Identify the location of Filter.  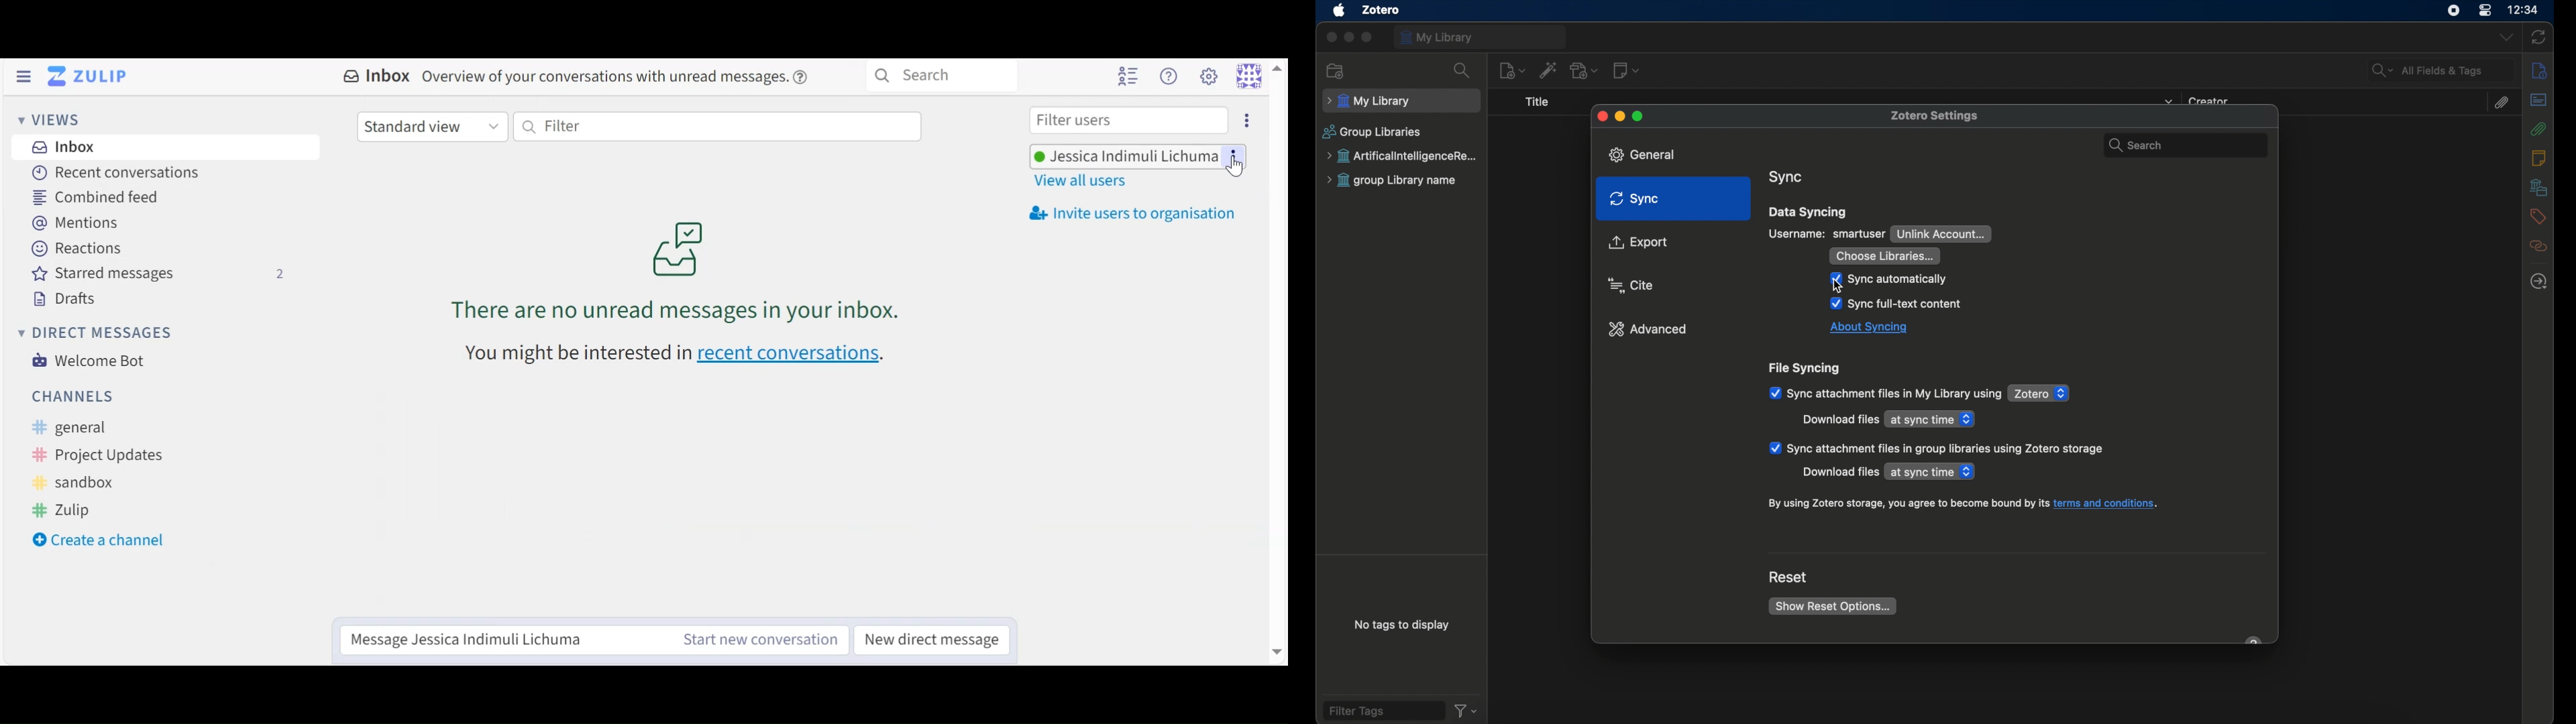
(716, 127).